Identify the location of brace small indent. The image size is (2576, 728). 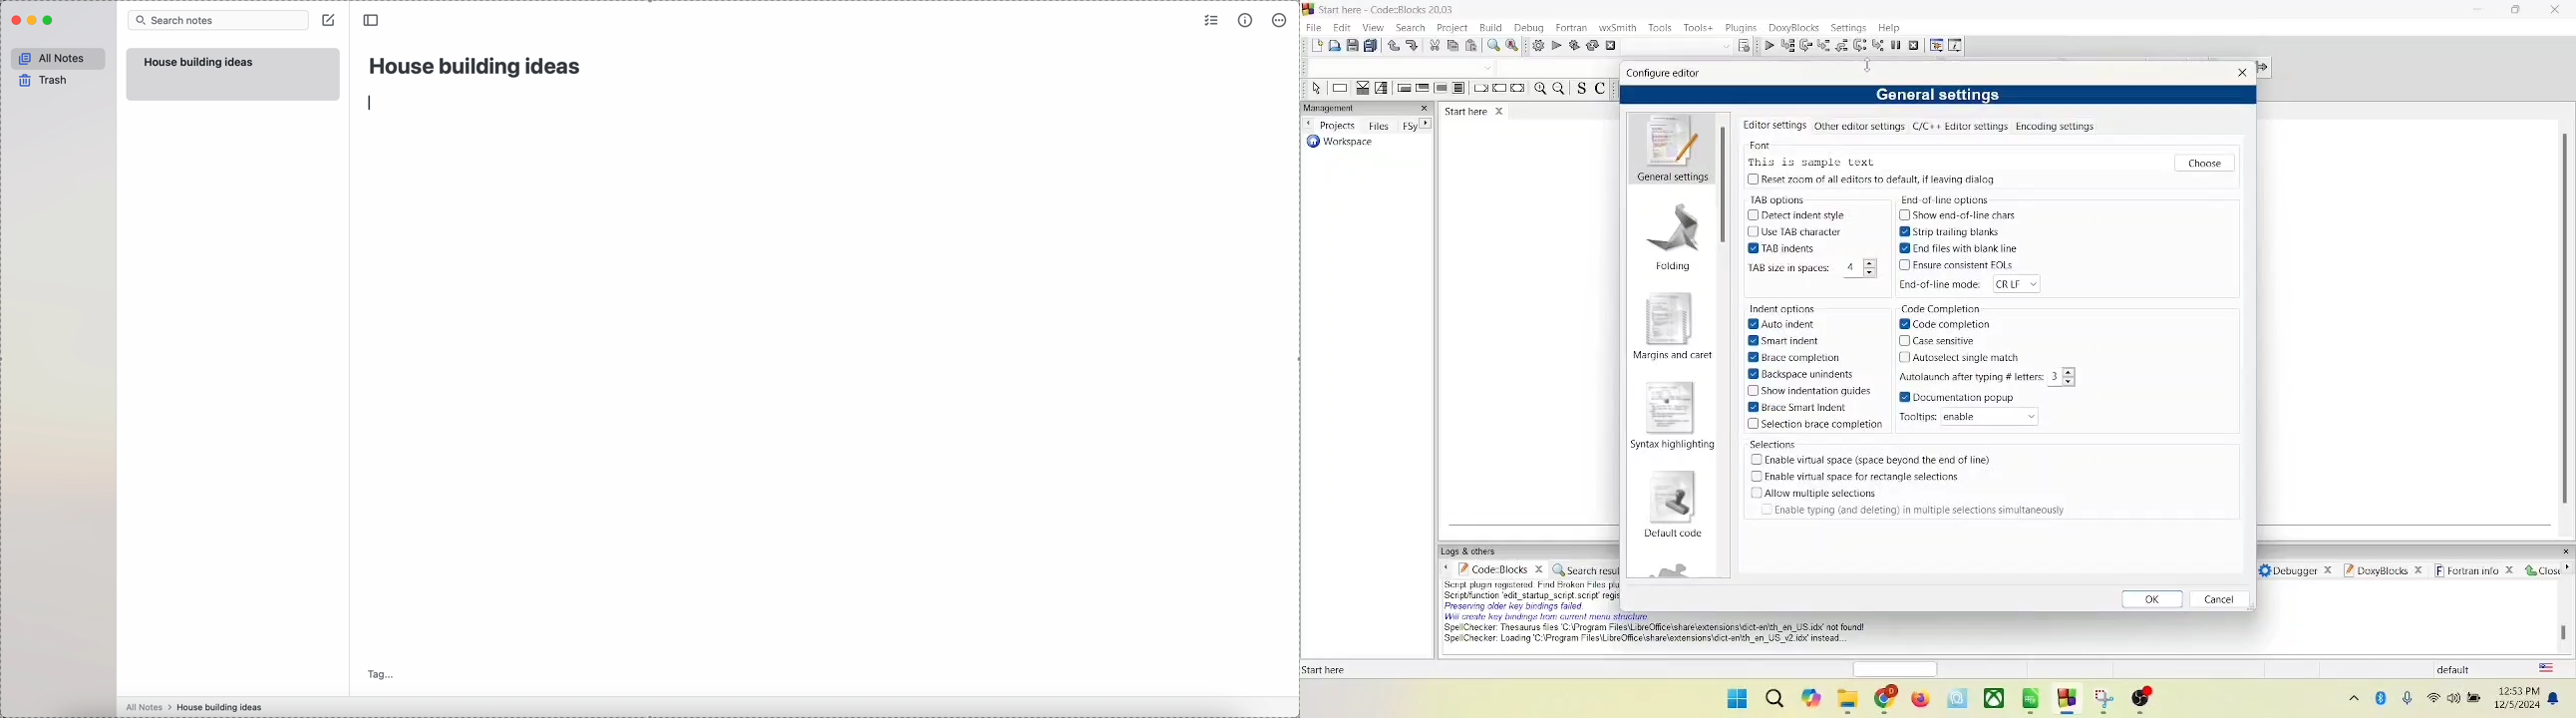
(1800, 407).